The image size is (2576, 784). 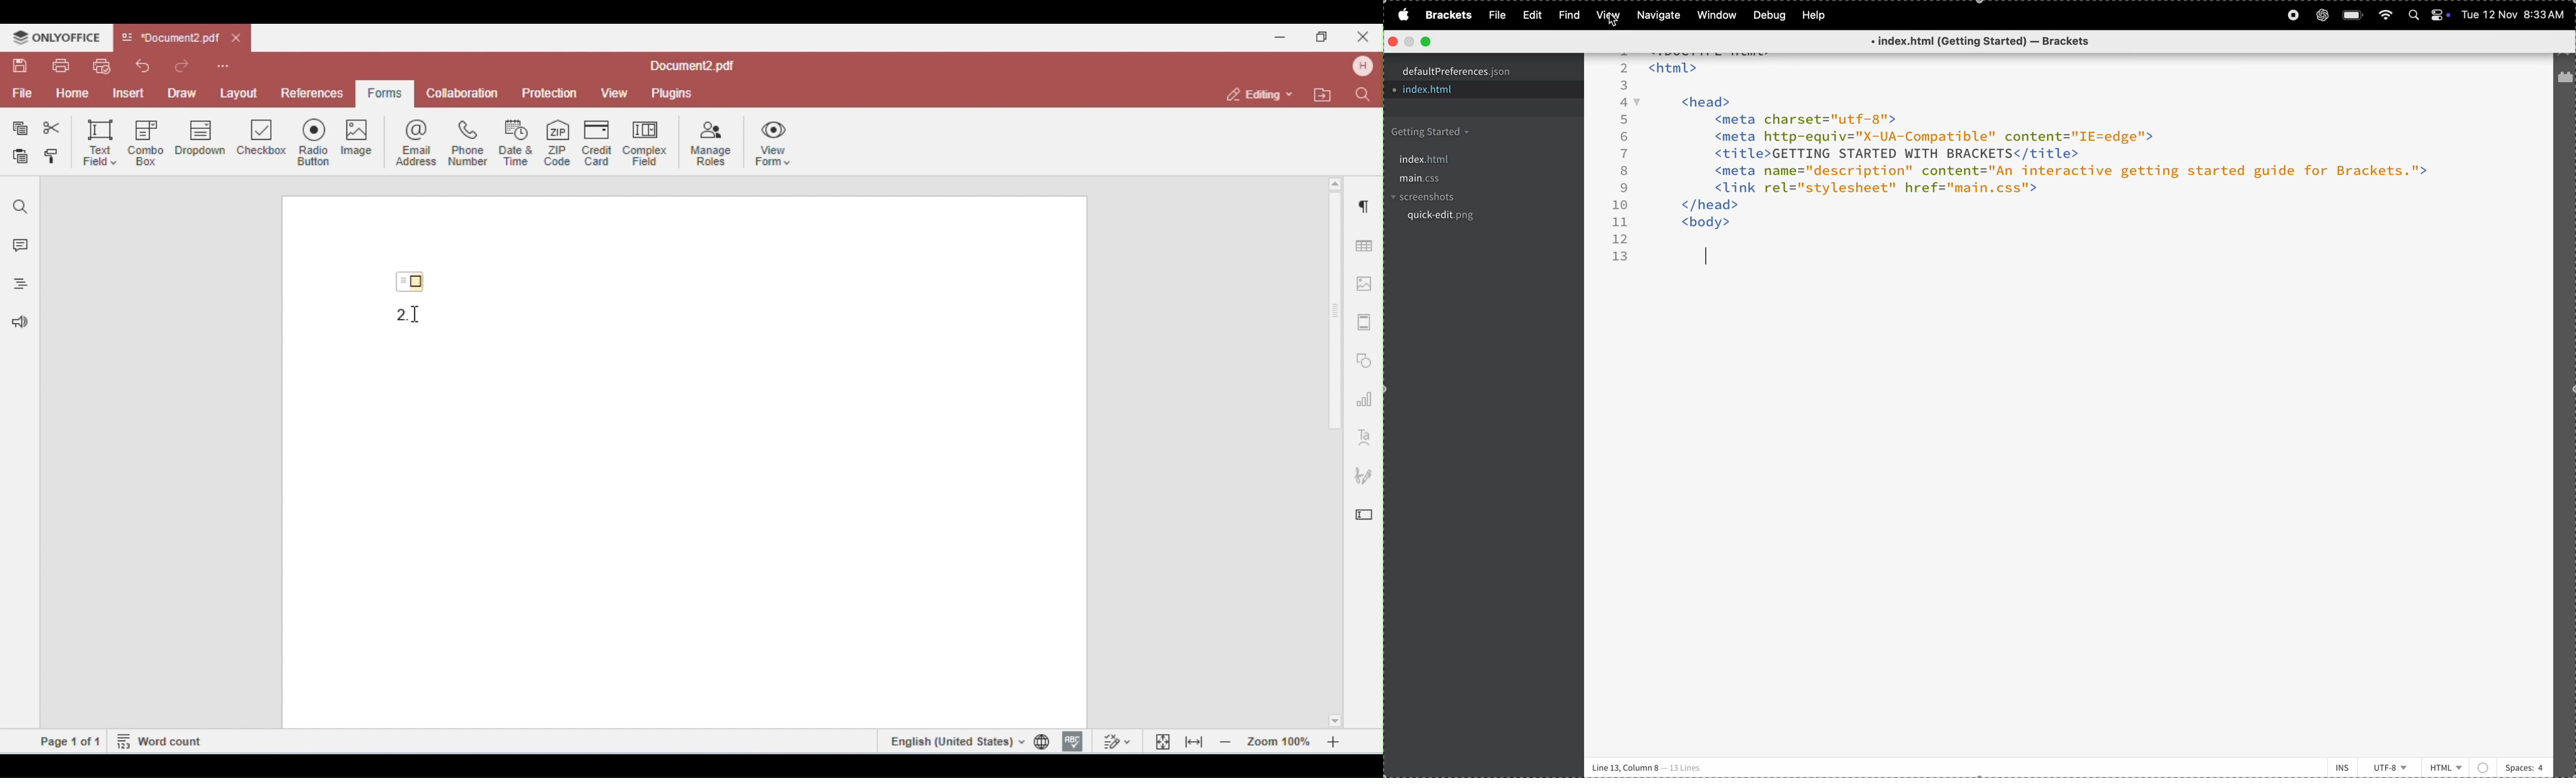 What do you see at coordinates (1768, 15) in the screenshot?
I see `debug` at bounding box center [1768, 15].